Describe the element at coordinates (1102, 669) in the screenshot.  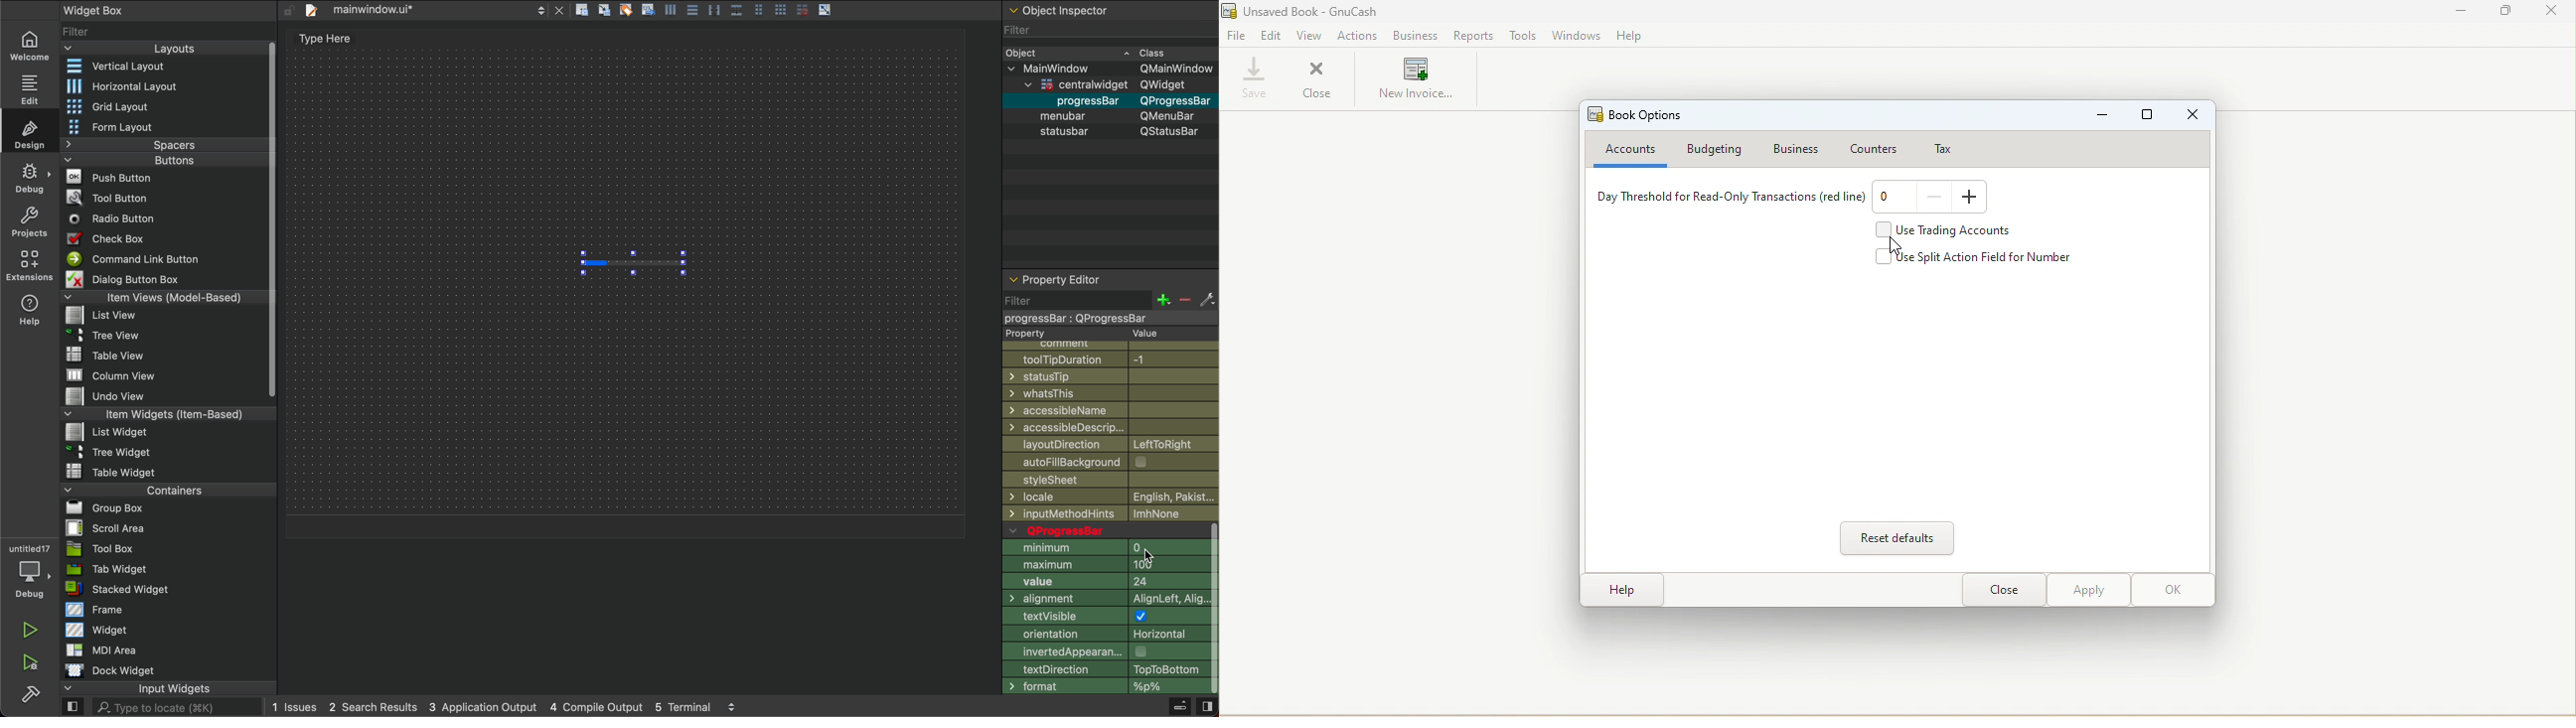
I see `Direction ` at that location.